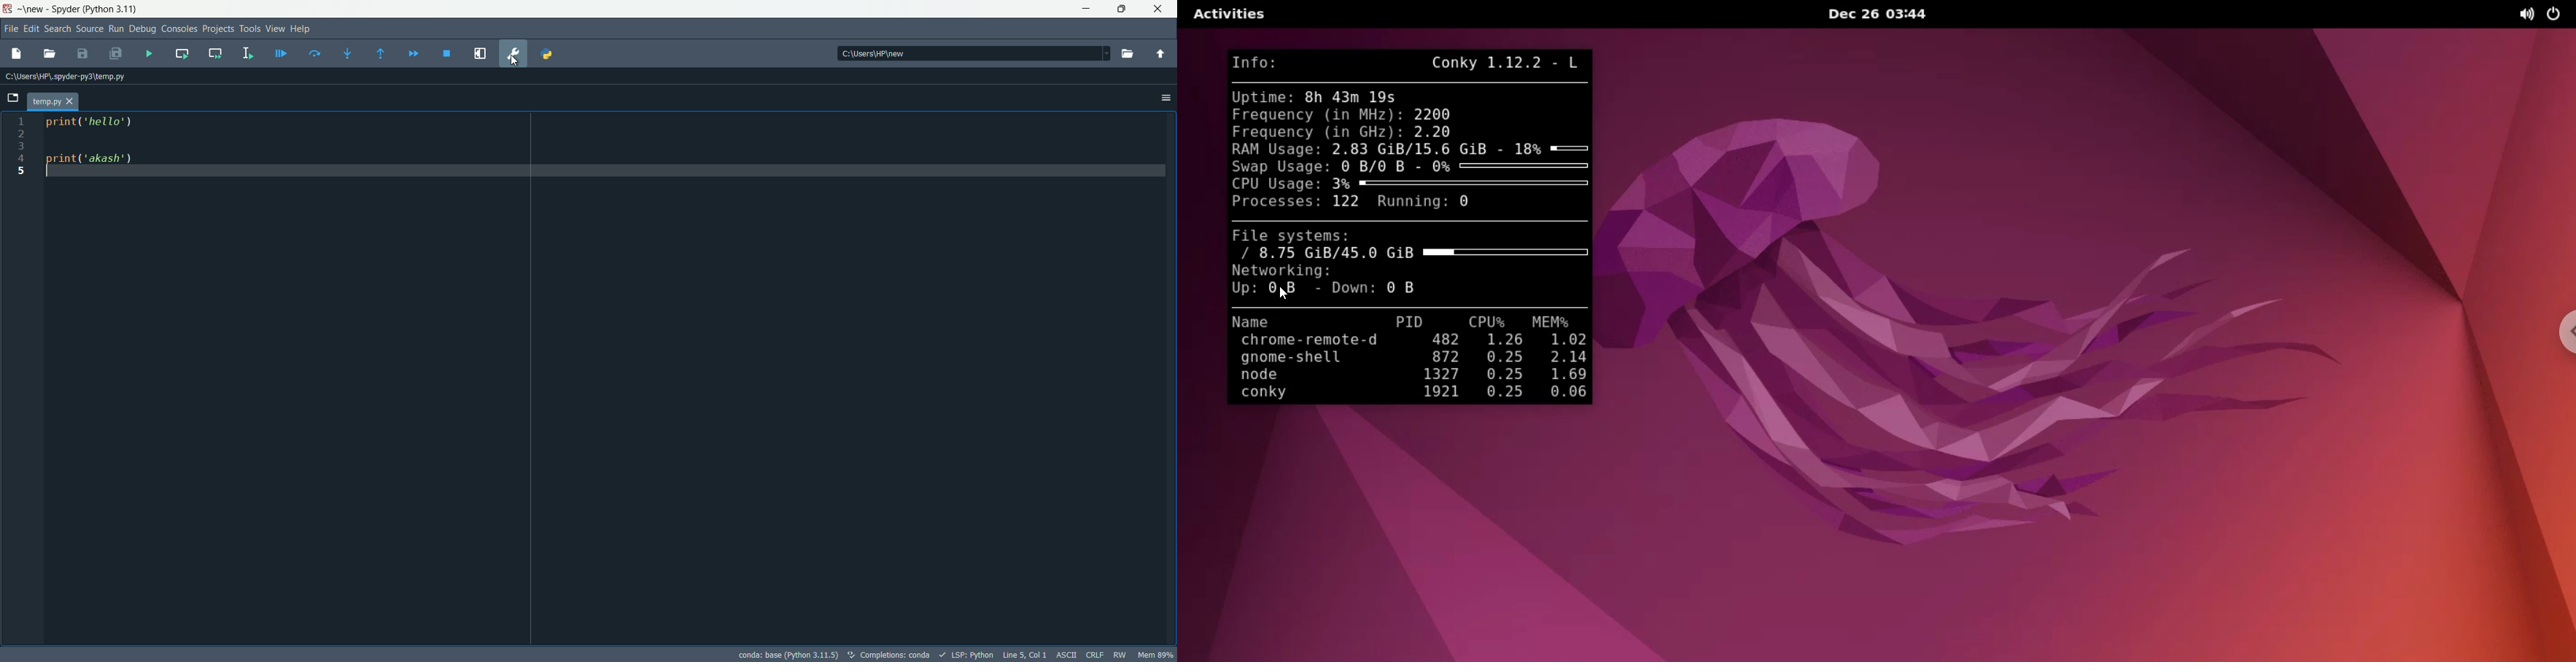  Describe the element at coordinates (1127, 55) in the screenshot. I see `browse directory` at that location.